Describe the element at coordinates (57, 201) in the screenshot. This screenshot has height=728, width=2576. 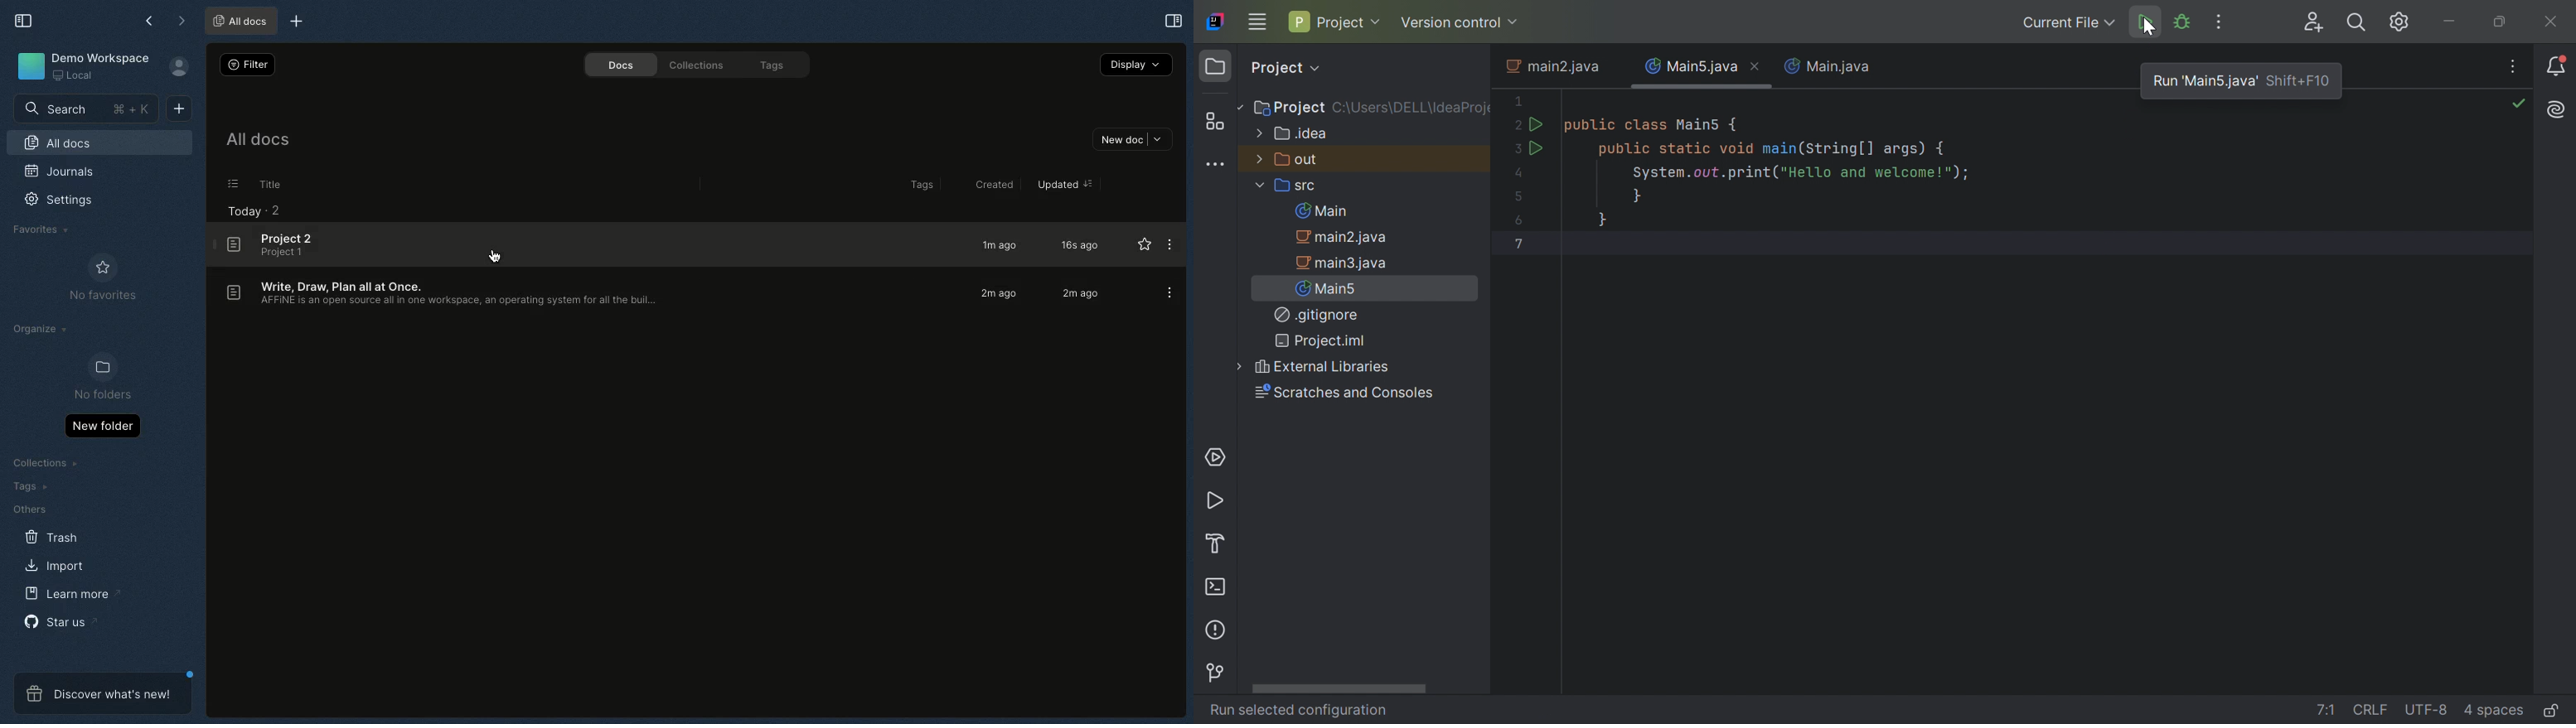
I see `Settings` at that location.